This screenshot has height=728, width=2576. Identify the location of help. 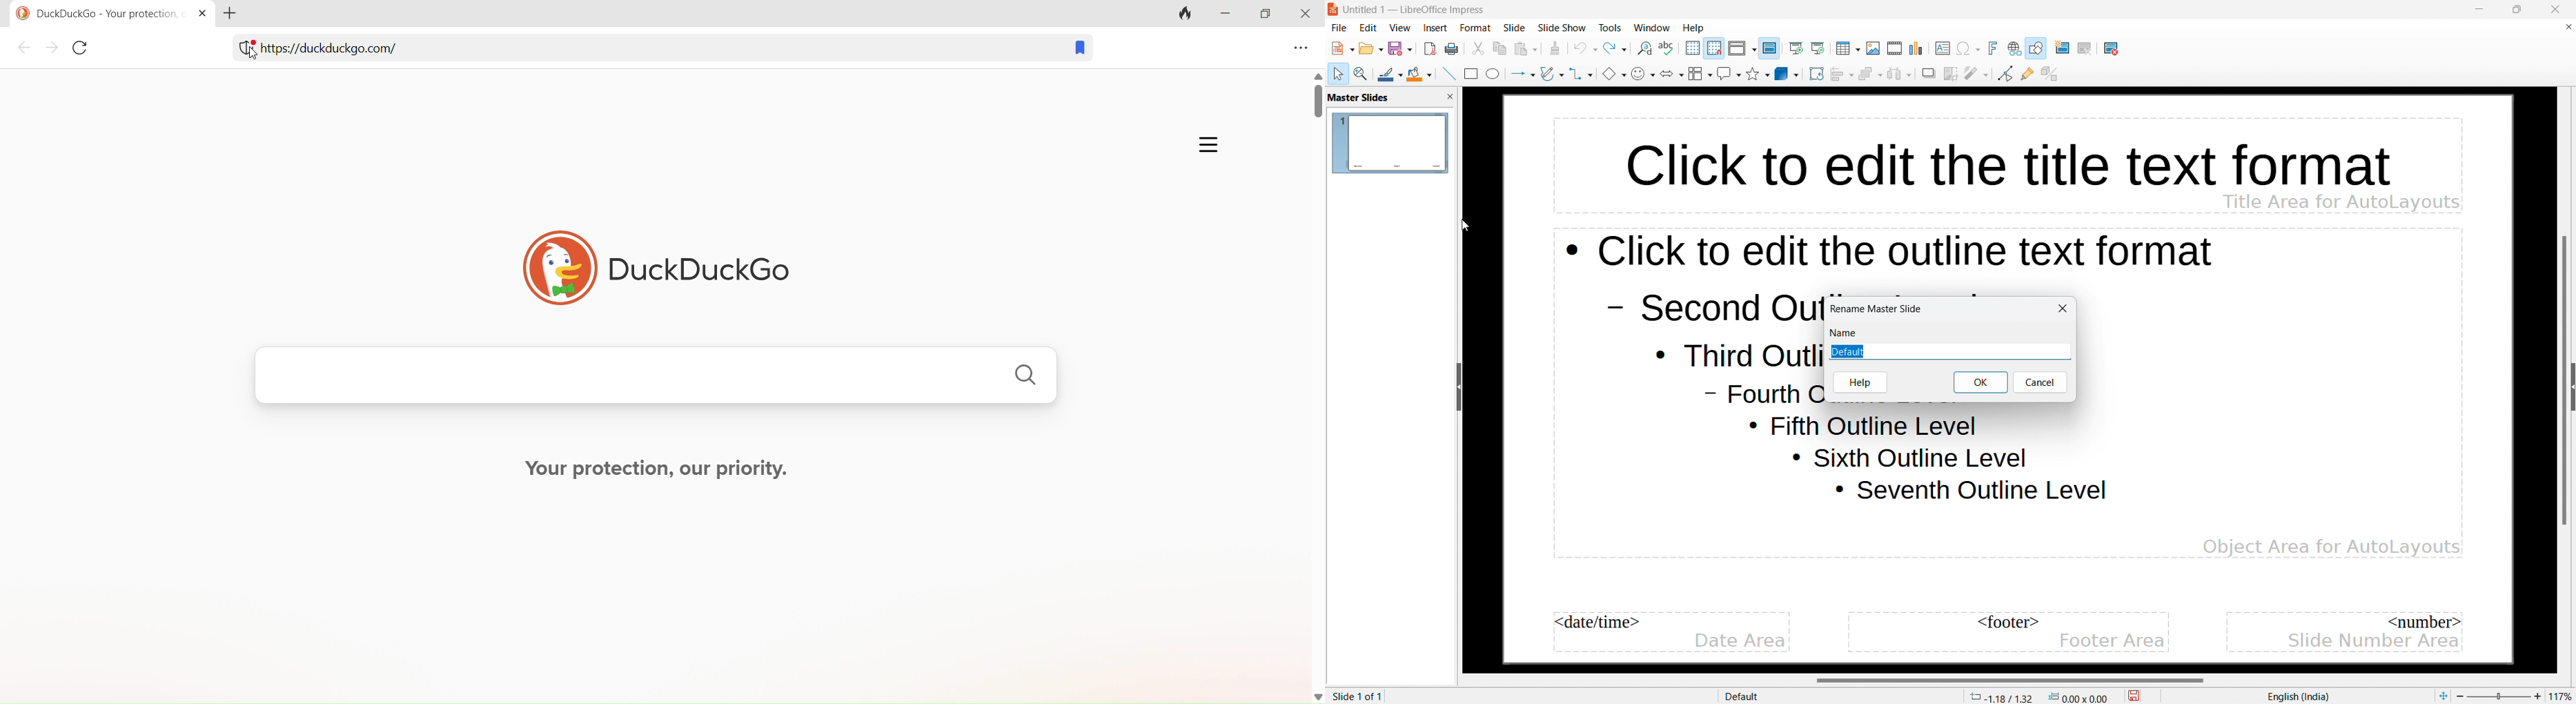
(1860, 383).